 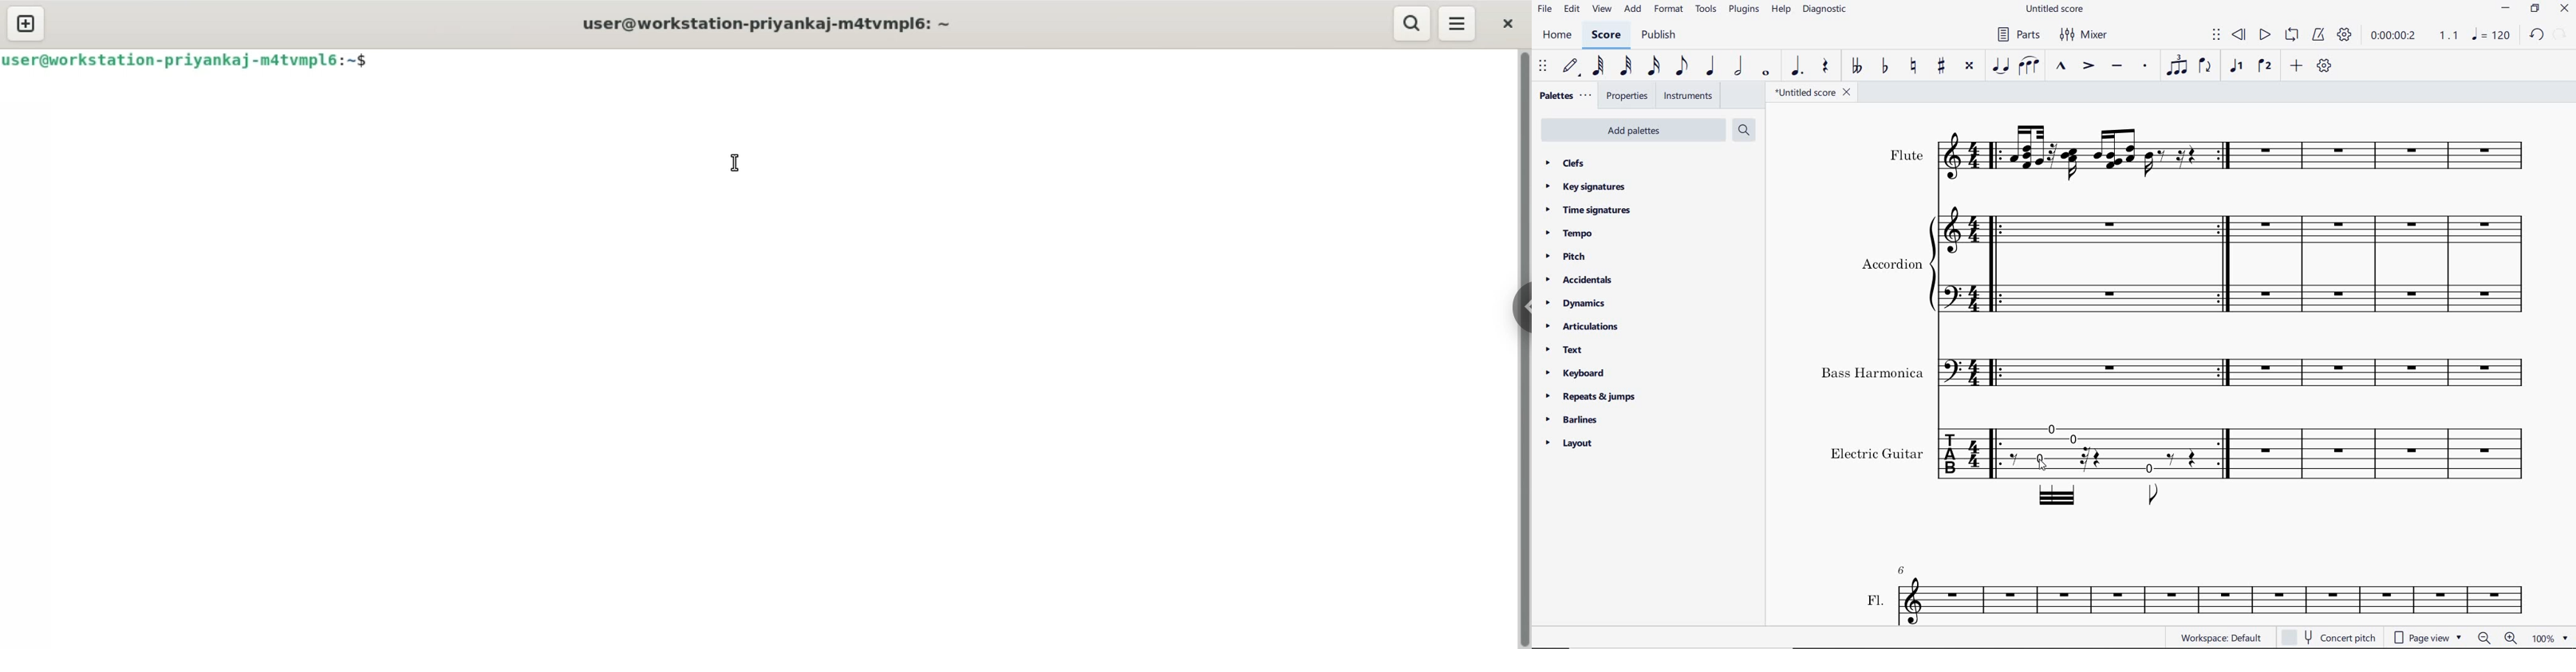 I want to click on format, so click(x=1669, y=11).